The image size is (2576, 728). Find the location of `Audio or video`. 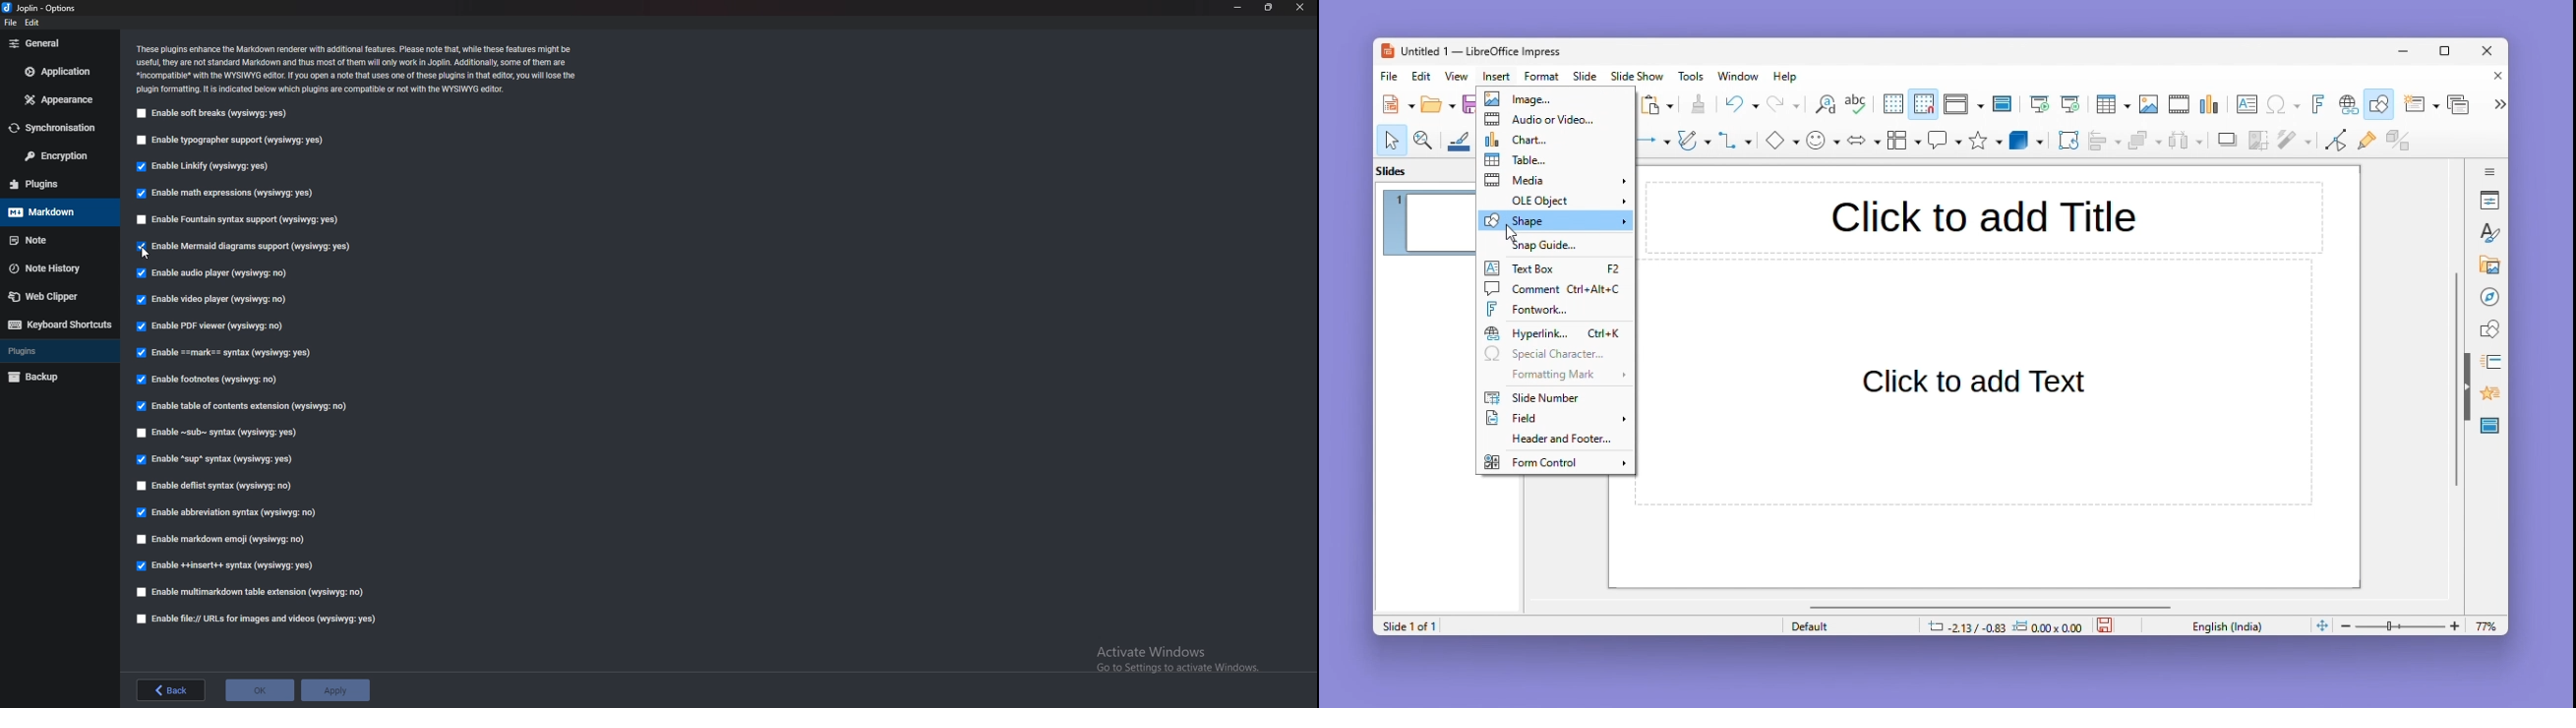

Audio or video is located at coordinates (1556, 120).